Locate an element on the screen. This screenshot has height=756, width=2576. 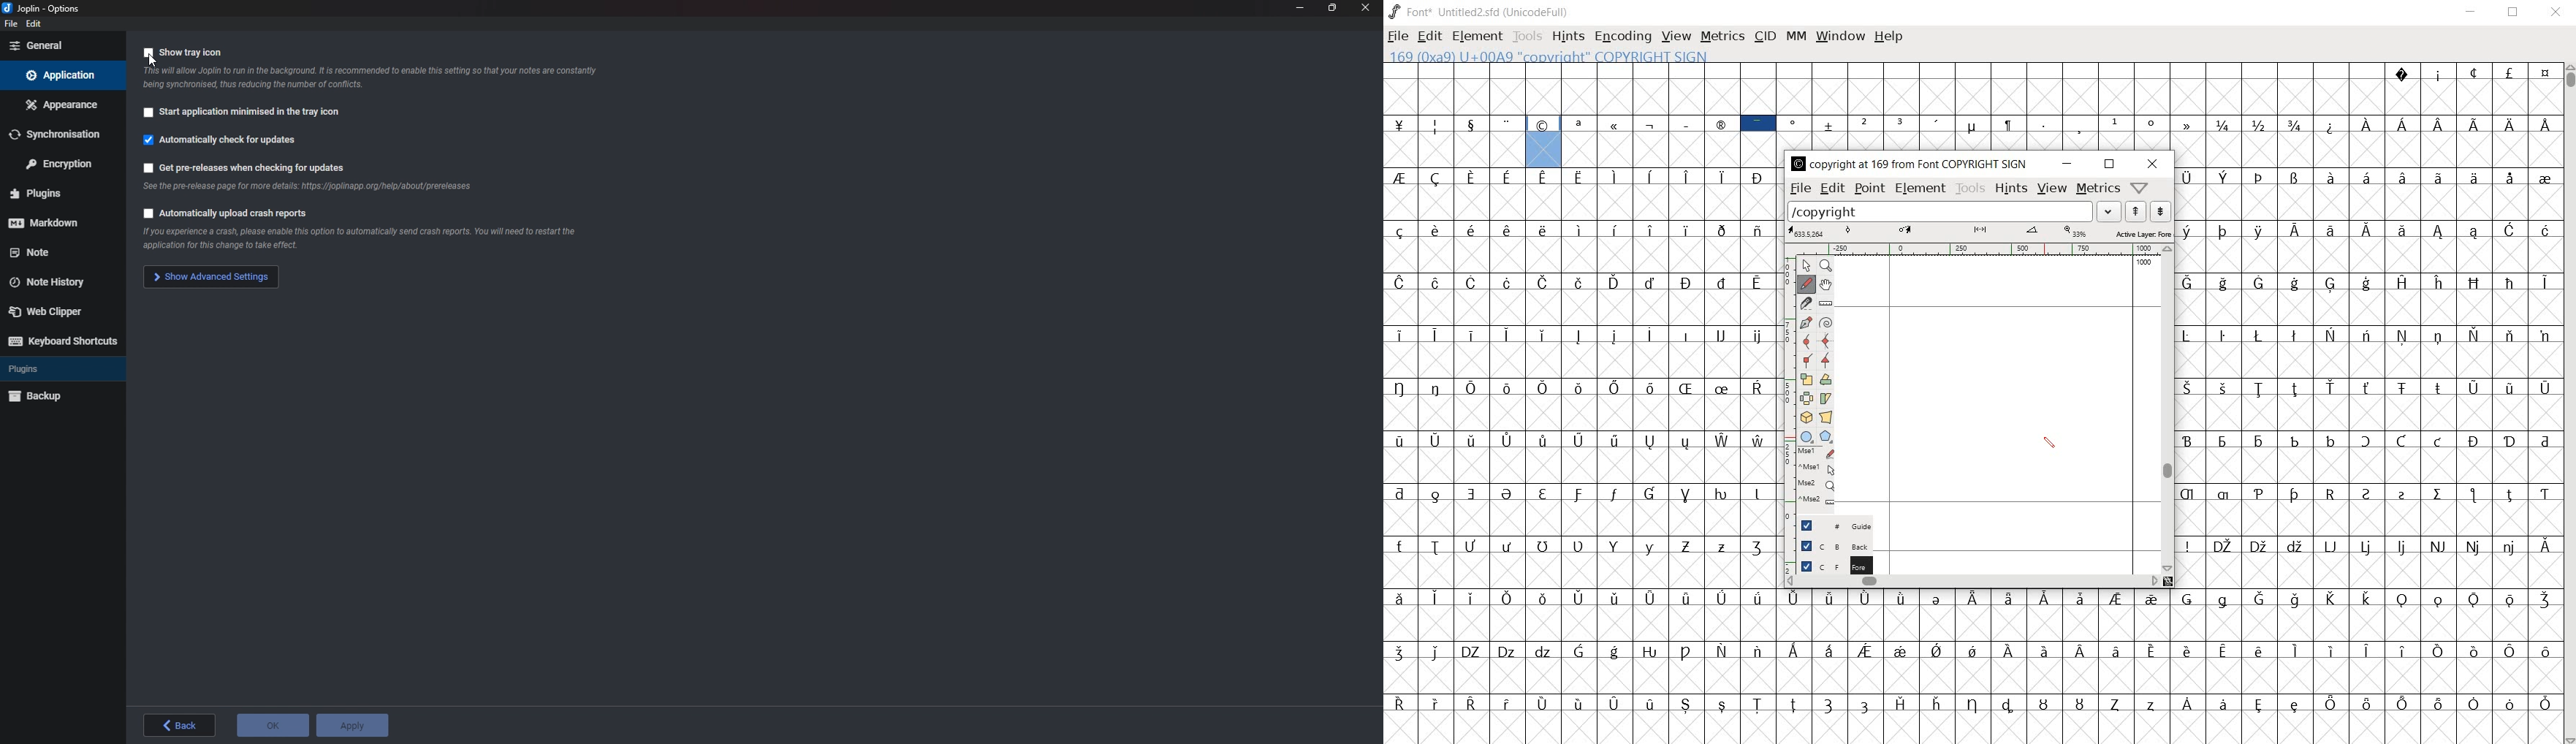
General is located at coordinates (59, 46).